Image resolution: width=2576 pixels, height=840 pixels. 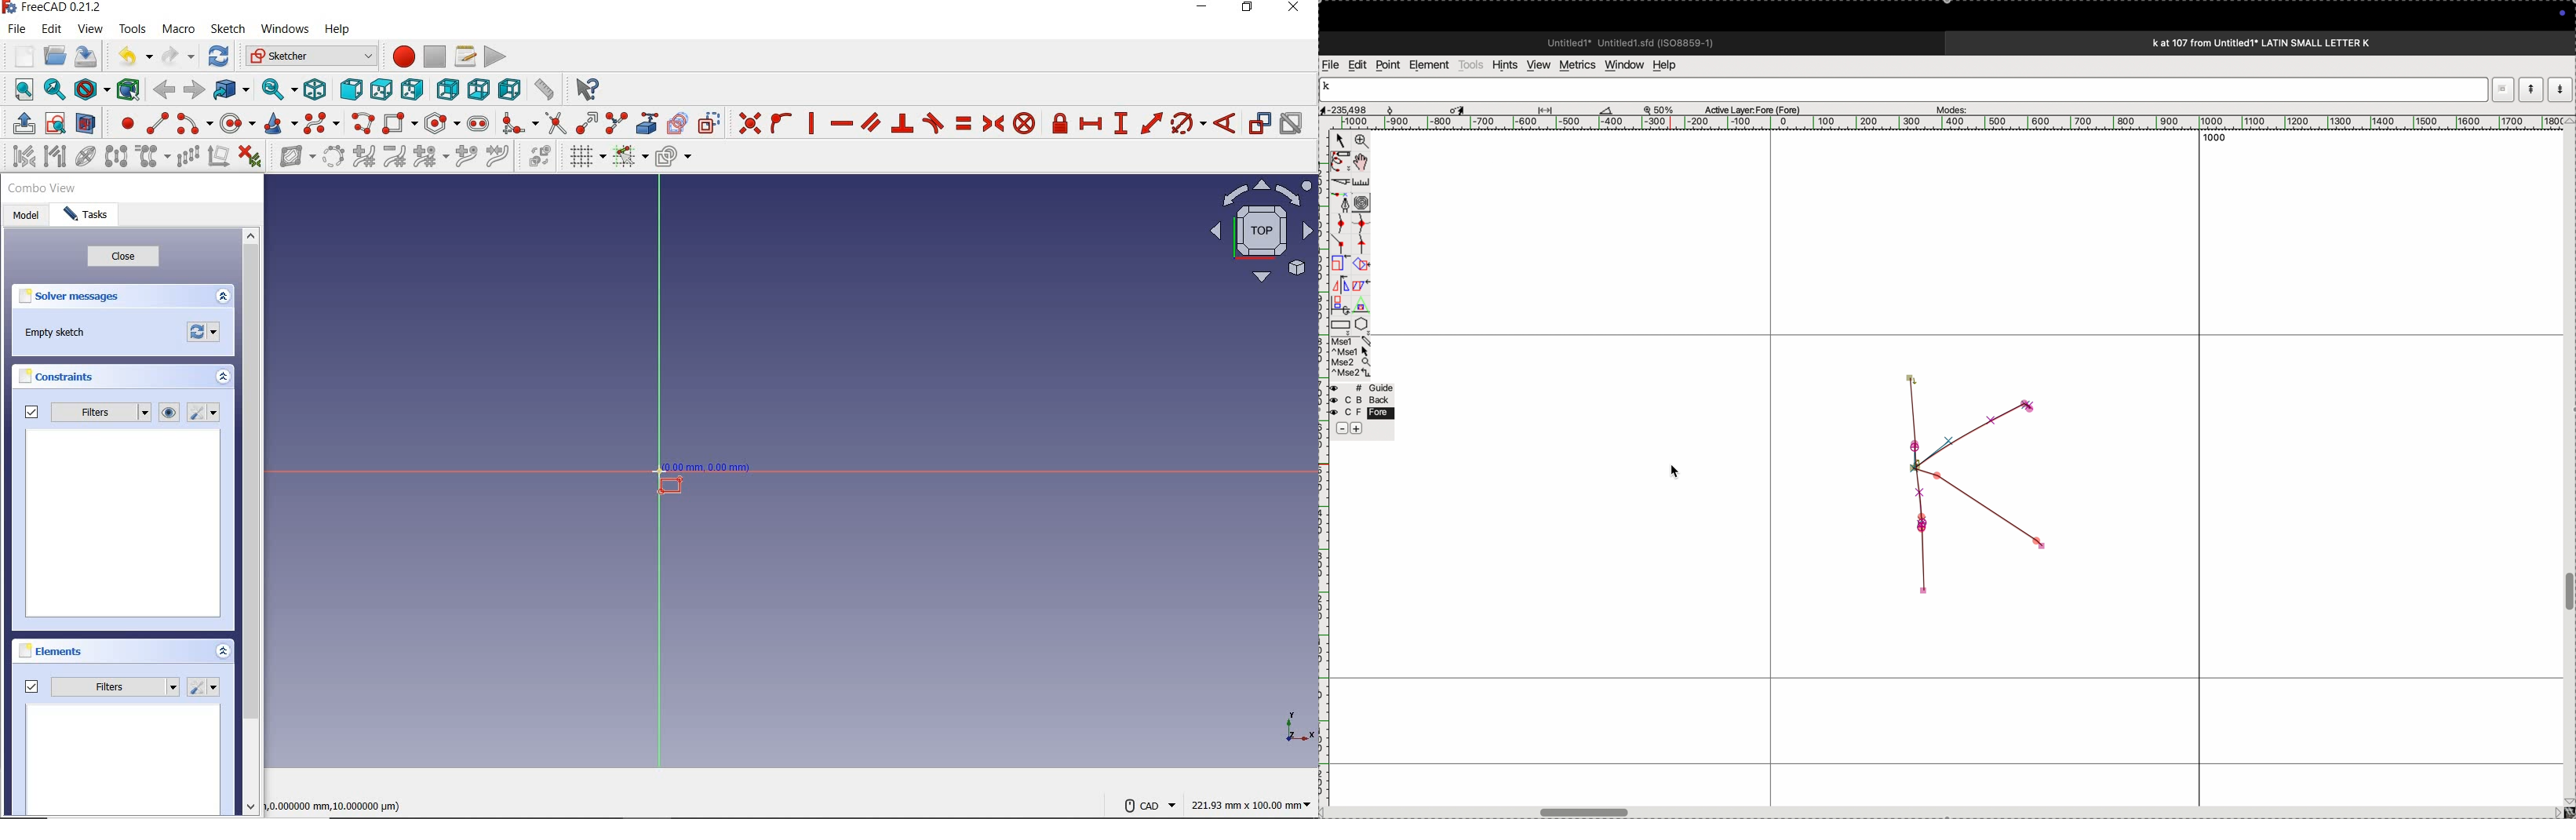 I want to click on modeup, so click(x=2531, y=89).